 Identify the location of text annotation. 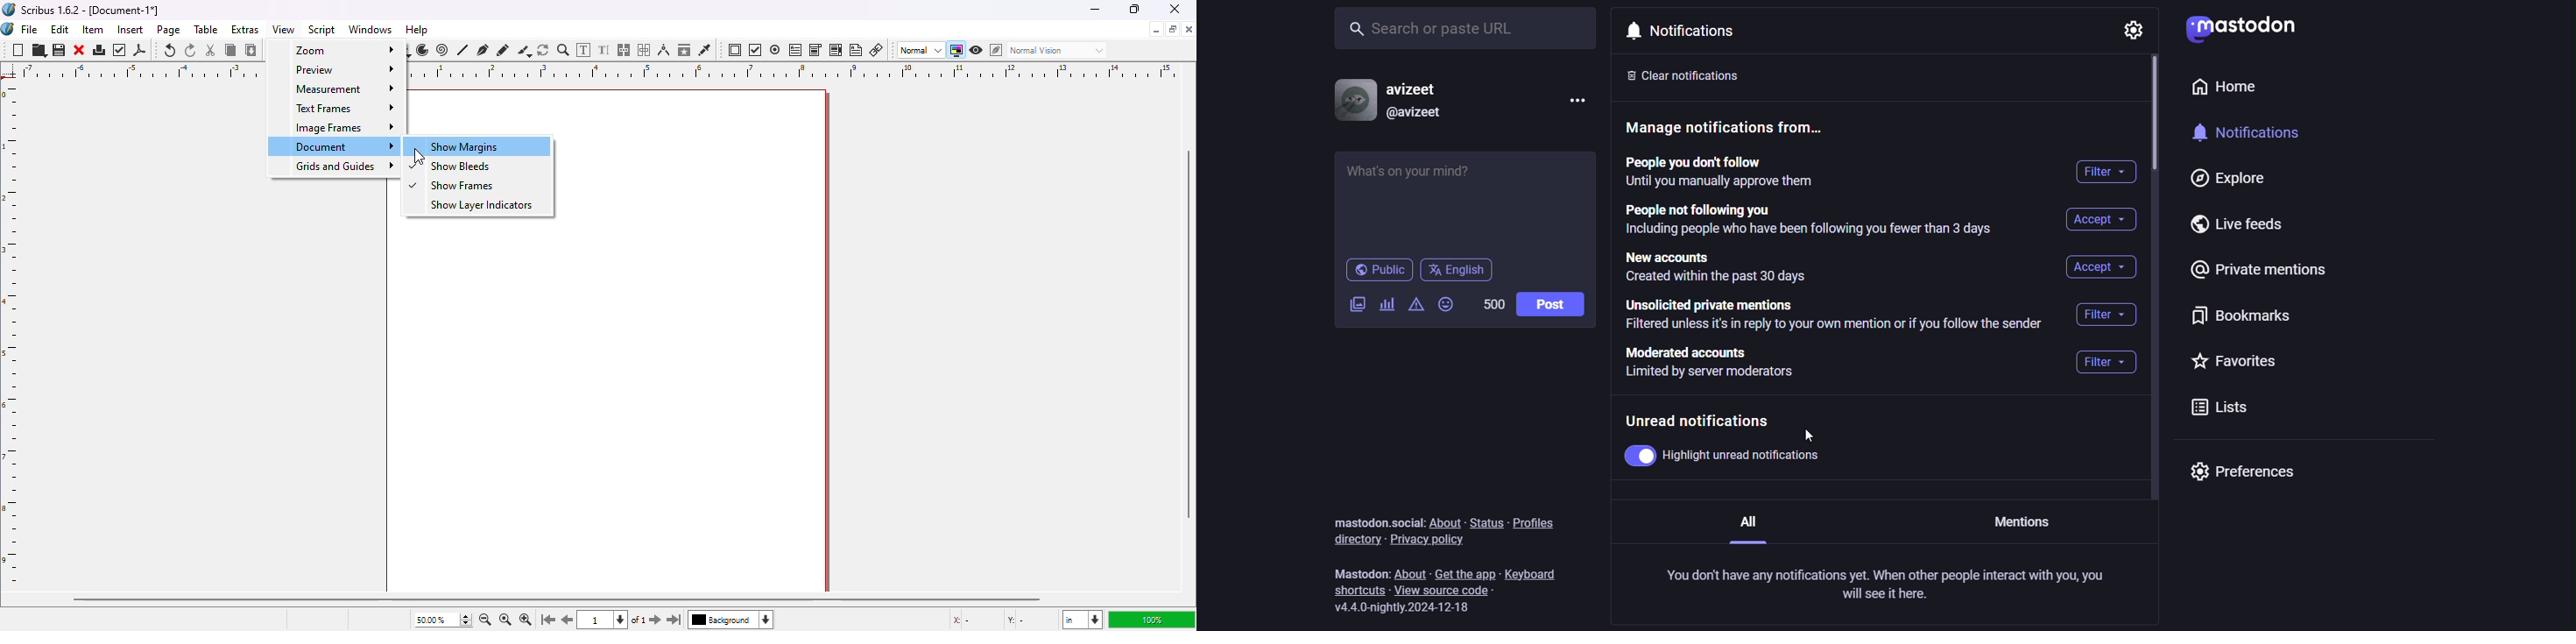
(857, 50).